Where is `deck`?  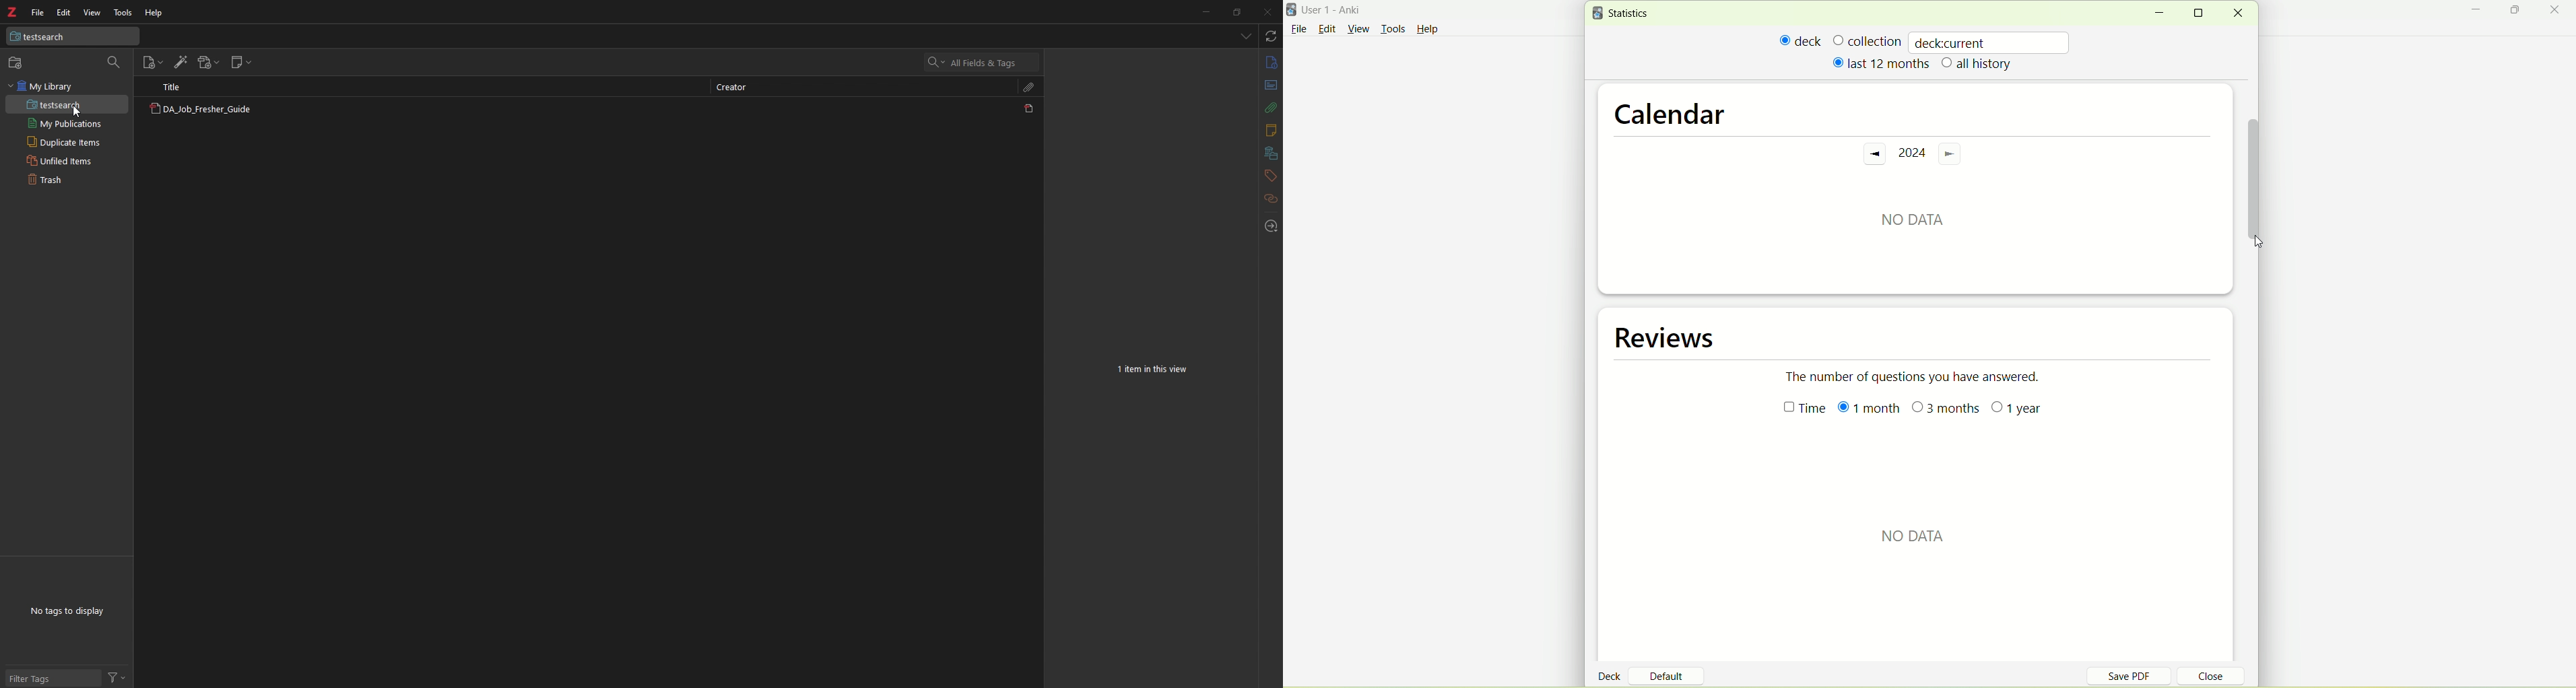 deck is located at coordinates (1612, 675).